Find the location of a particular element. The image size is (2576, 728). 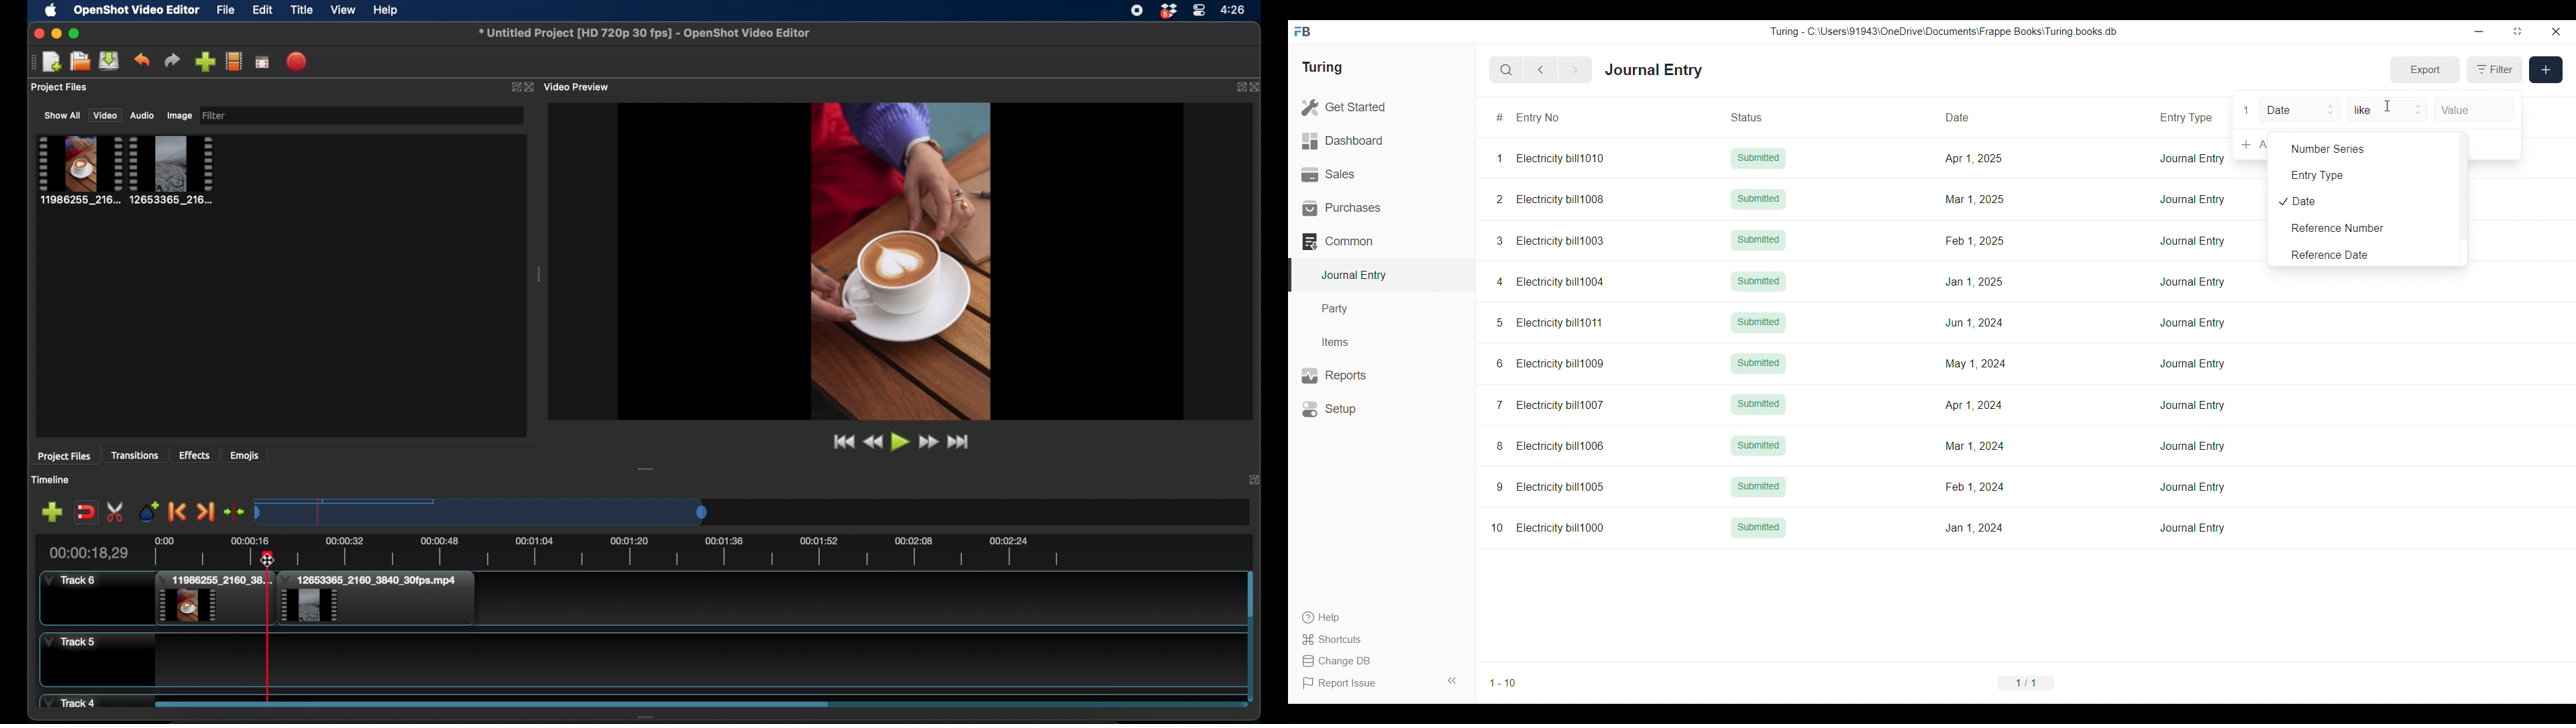

Jun 1, 2024 is located at coordinates (1974, 322).